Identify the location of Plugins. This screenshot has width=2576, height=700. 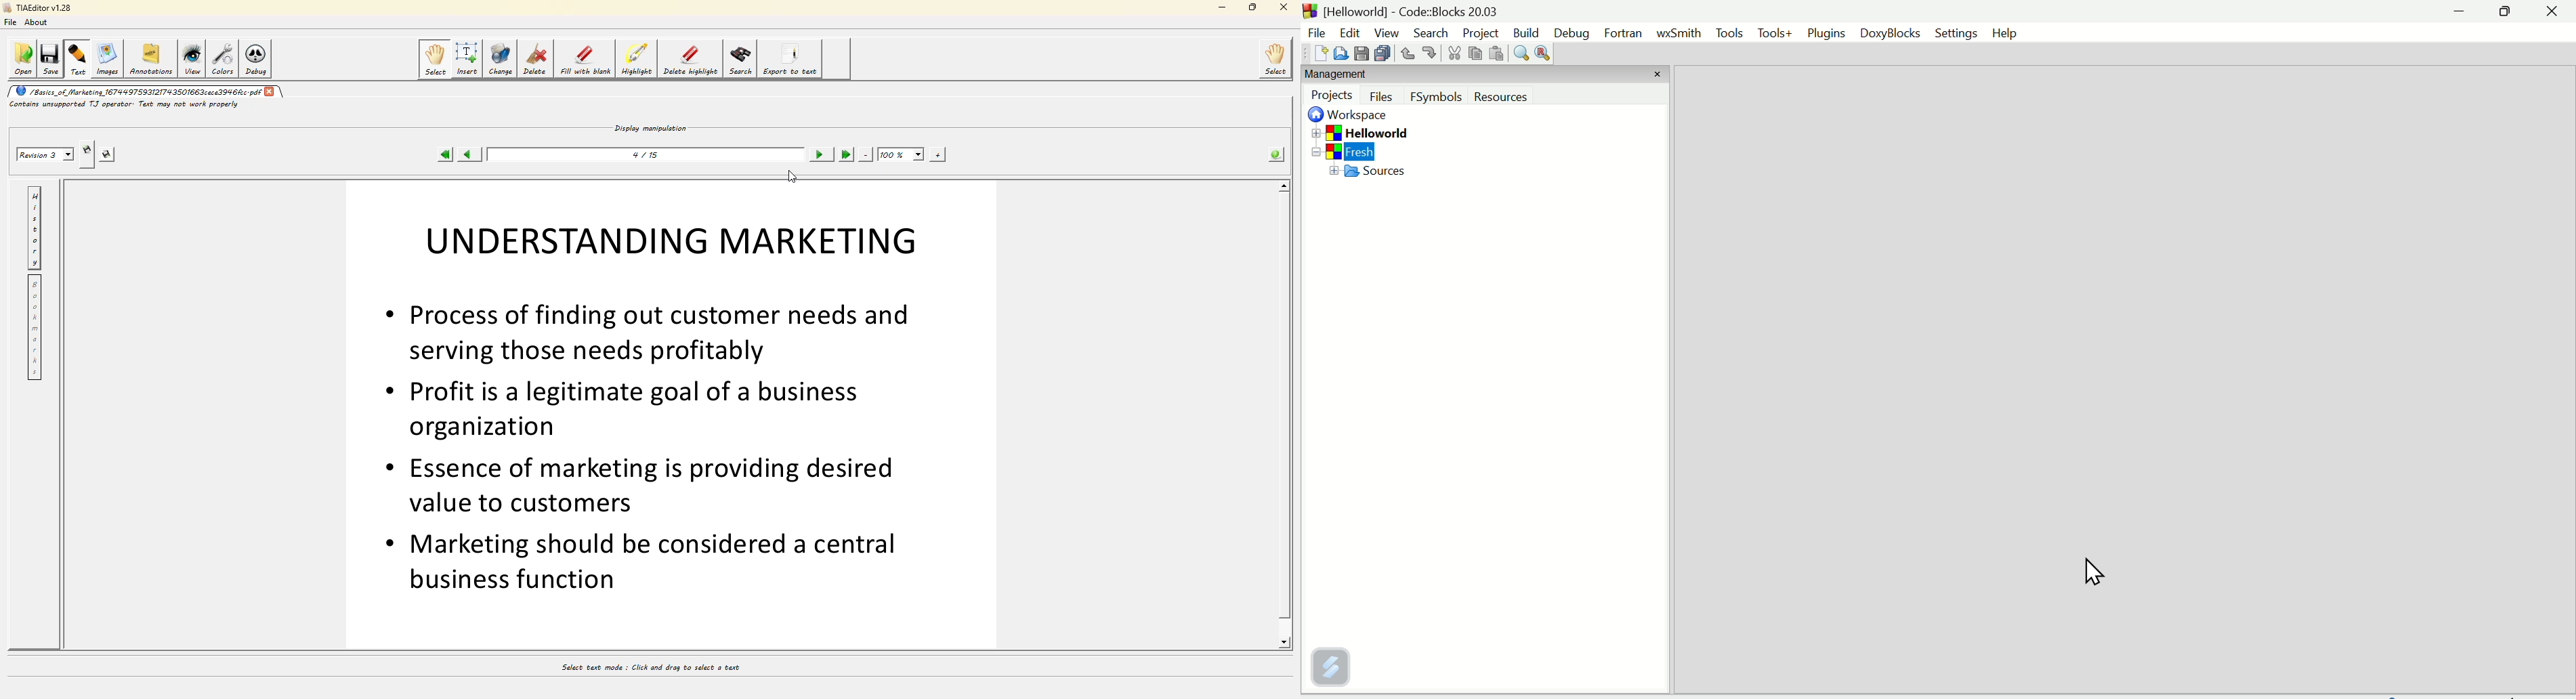
(1827, 35).